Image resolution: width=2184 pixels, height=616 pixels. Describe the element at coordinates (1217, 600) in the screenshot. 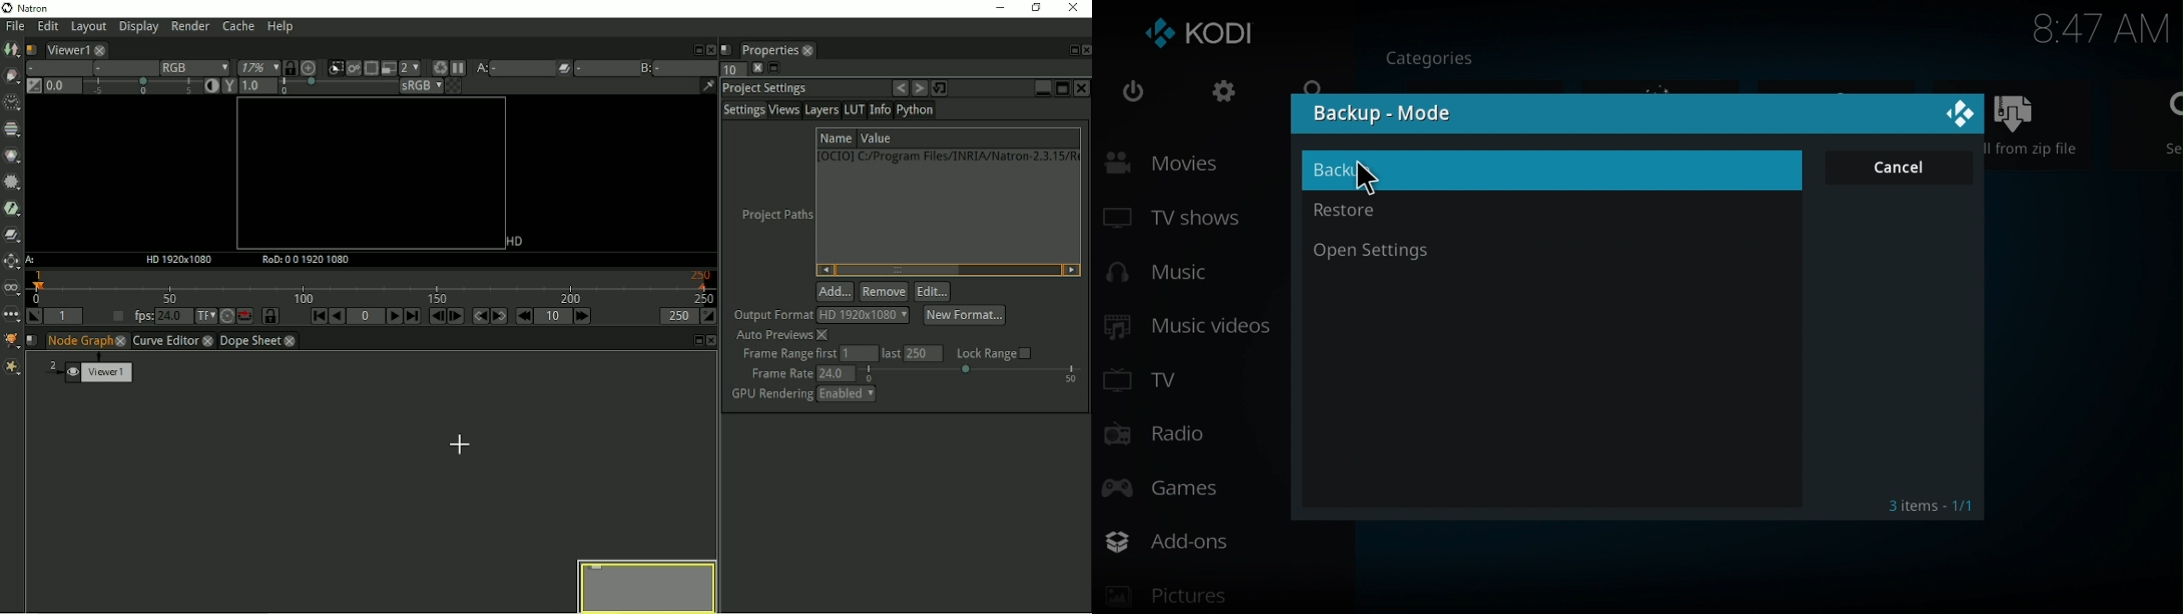

I see `pictures` at that location.